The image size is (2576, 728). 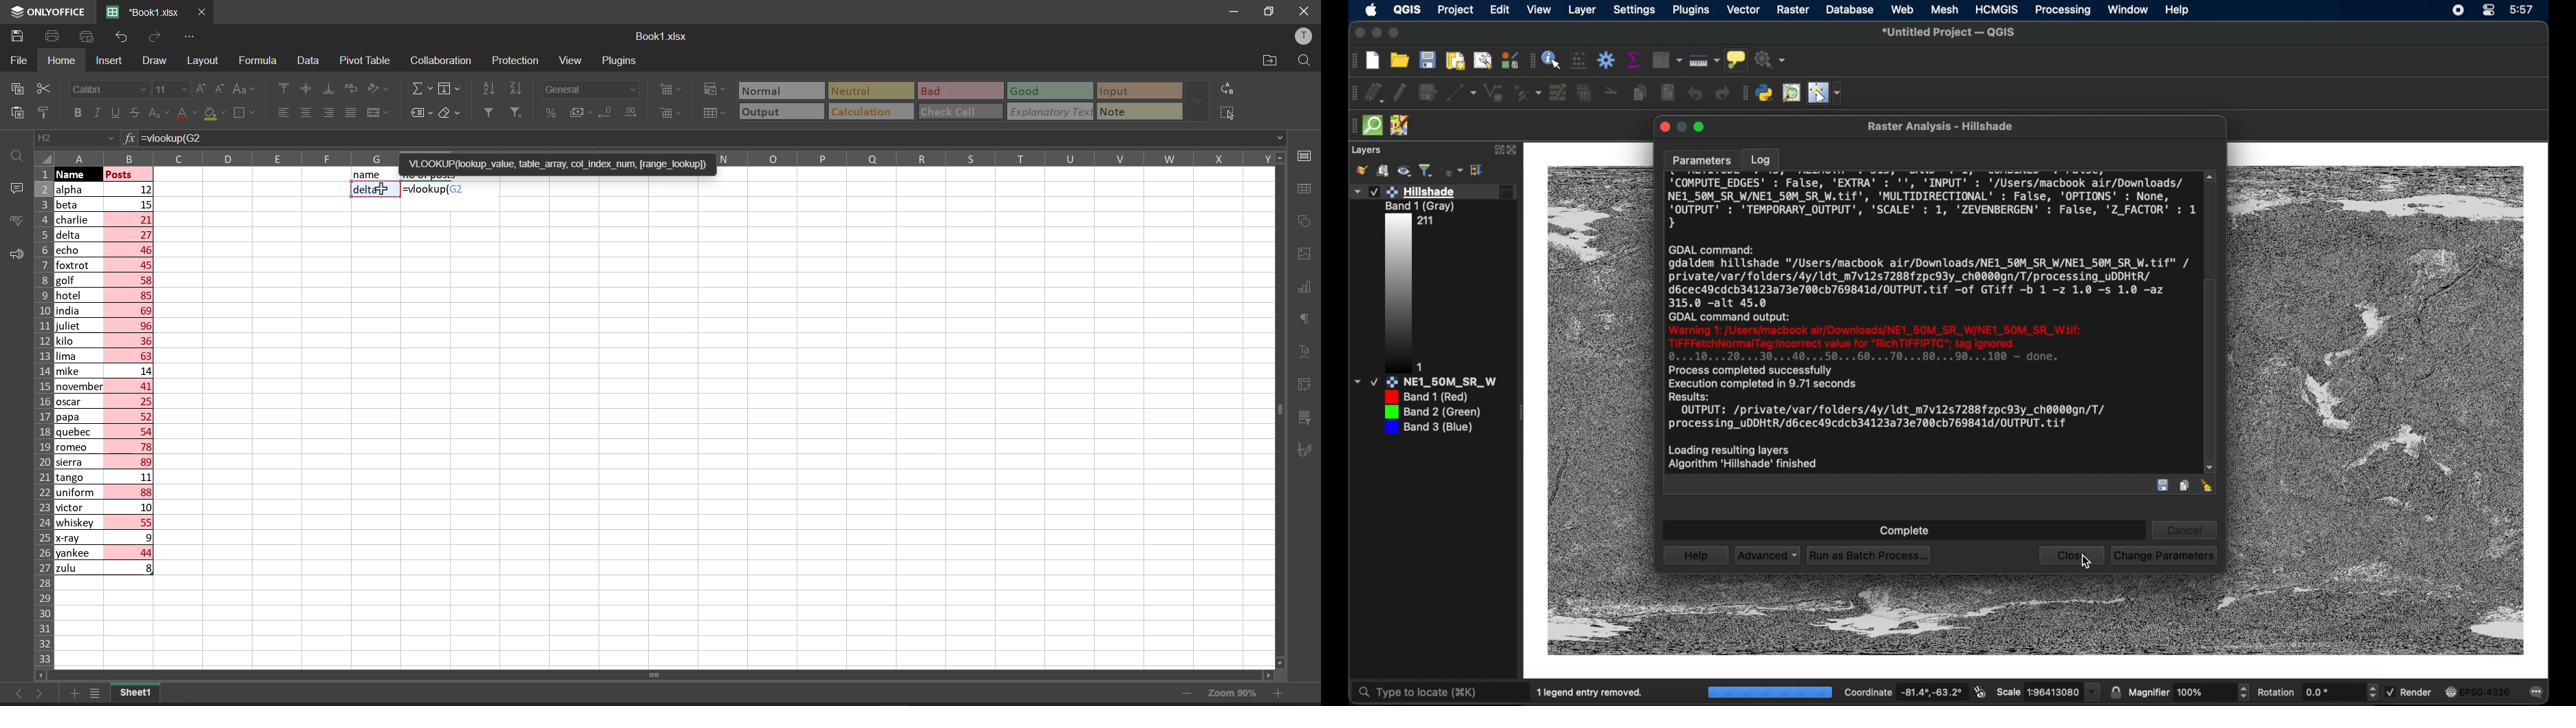 What do you see at coordinates (202, 12) in the screenshot?
I see `close workbook` at bounding box center [202, 12].